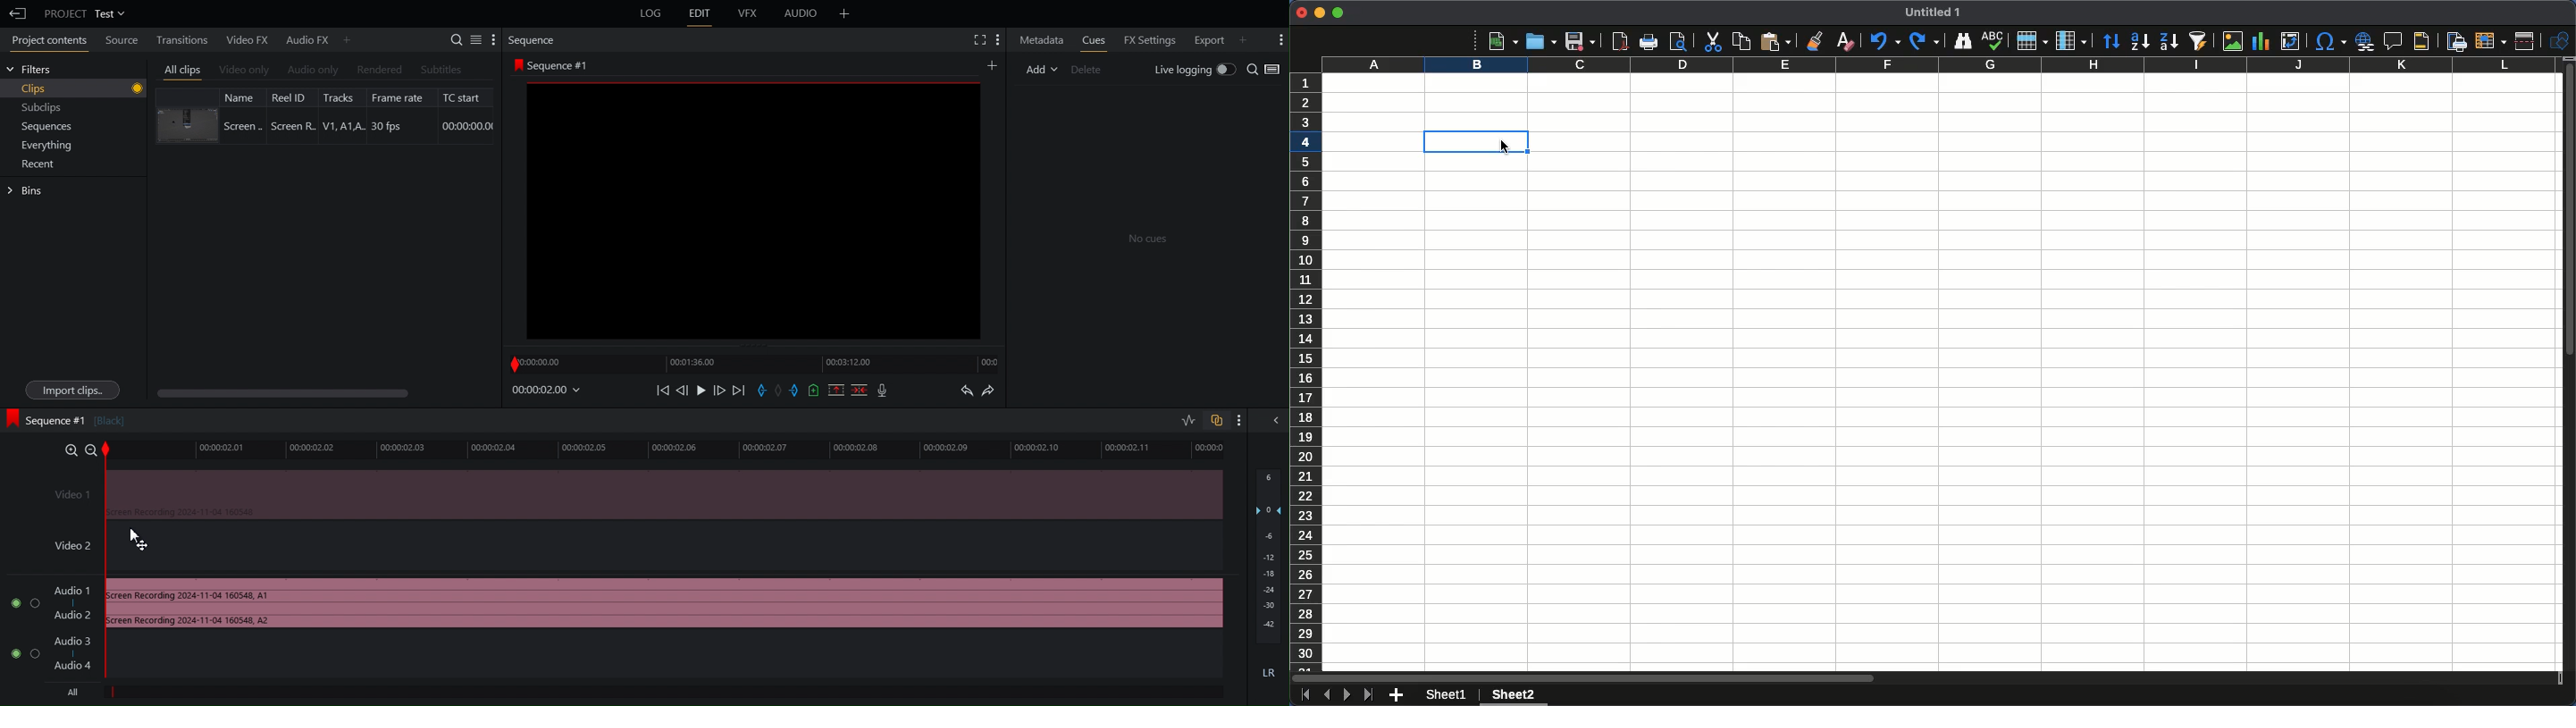 This screenshot has height=728, width=2576. What do you see at coordinates (1277, 40) in the screenshot?
I see `More` at bounding box center [1277, 40].